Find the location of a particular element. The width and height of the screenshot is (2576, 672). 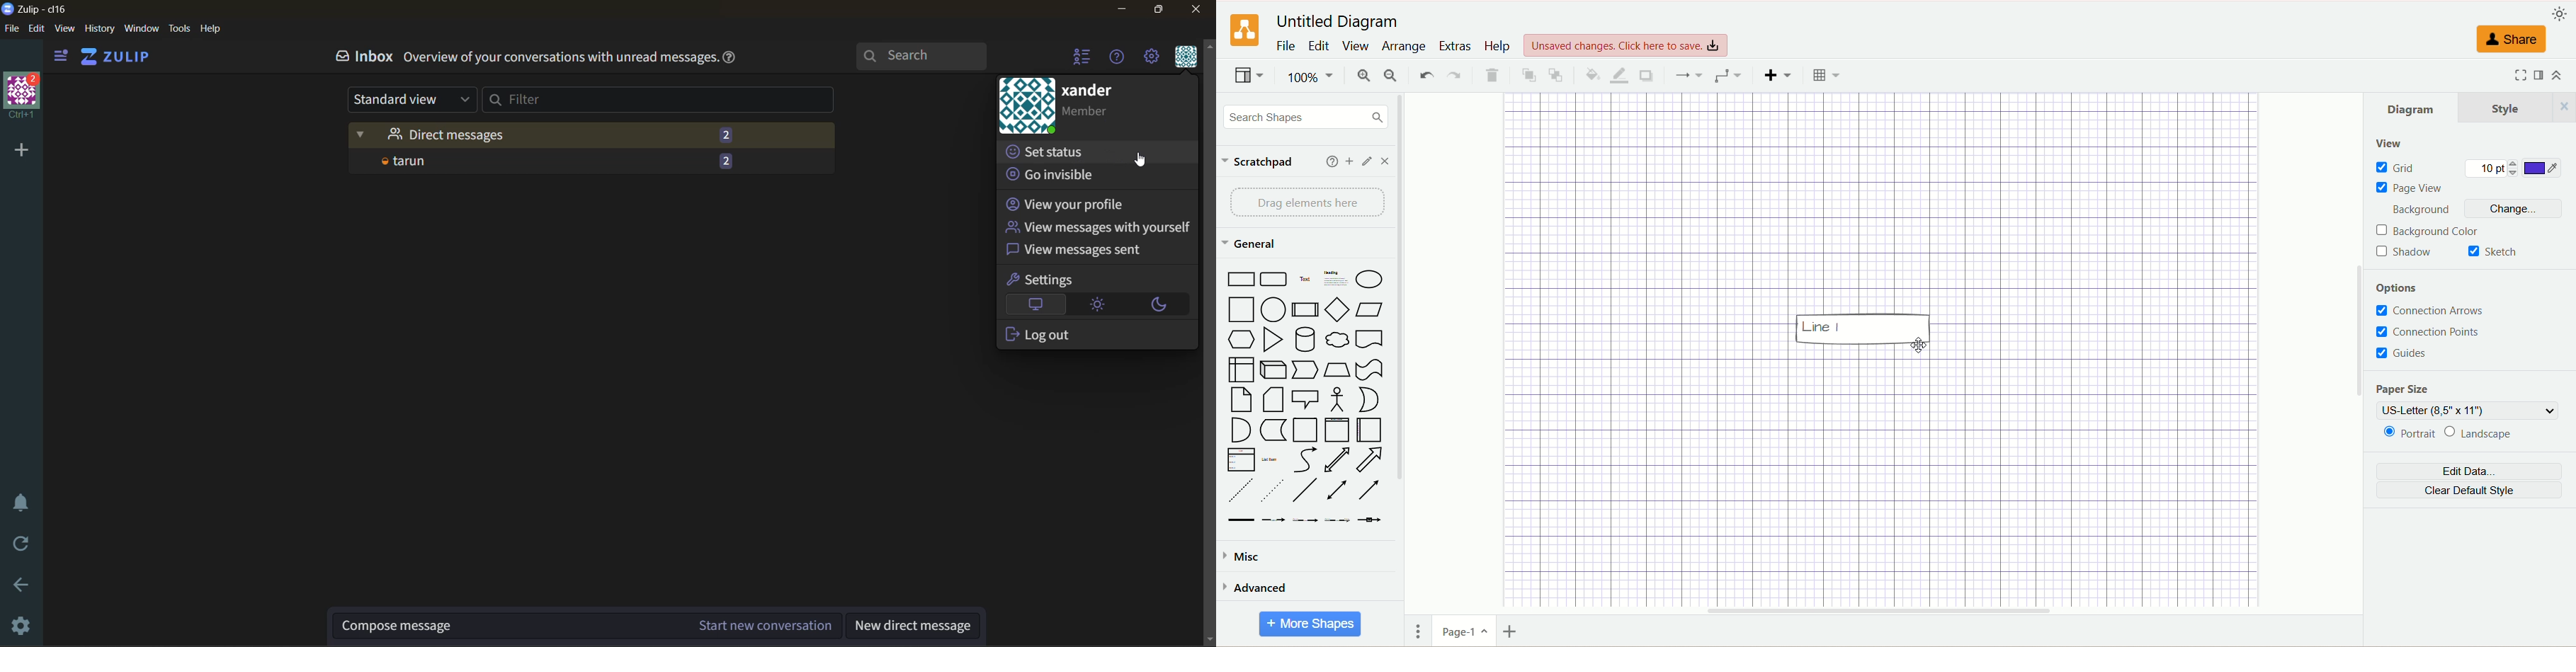

logout is located at coordinates (1040, 335).